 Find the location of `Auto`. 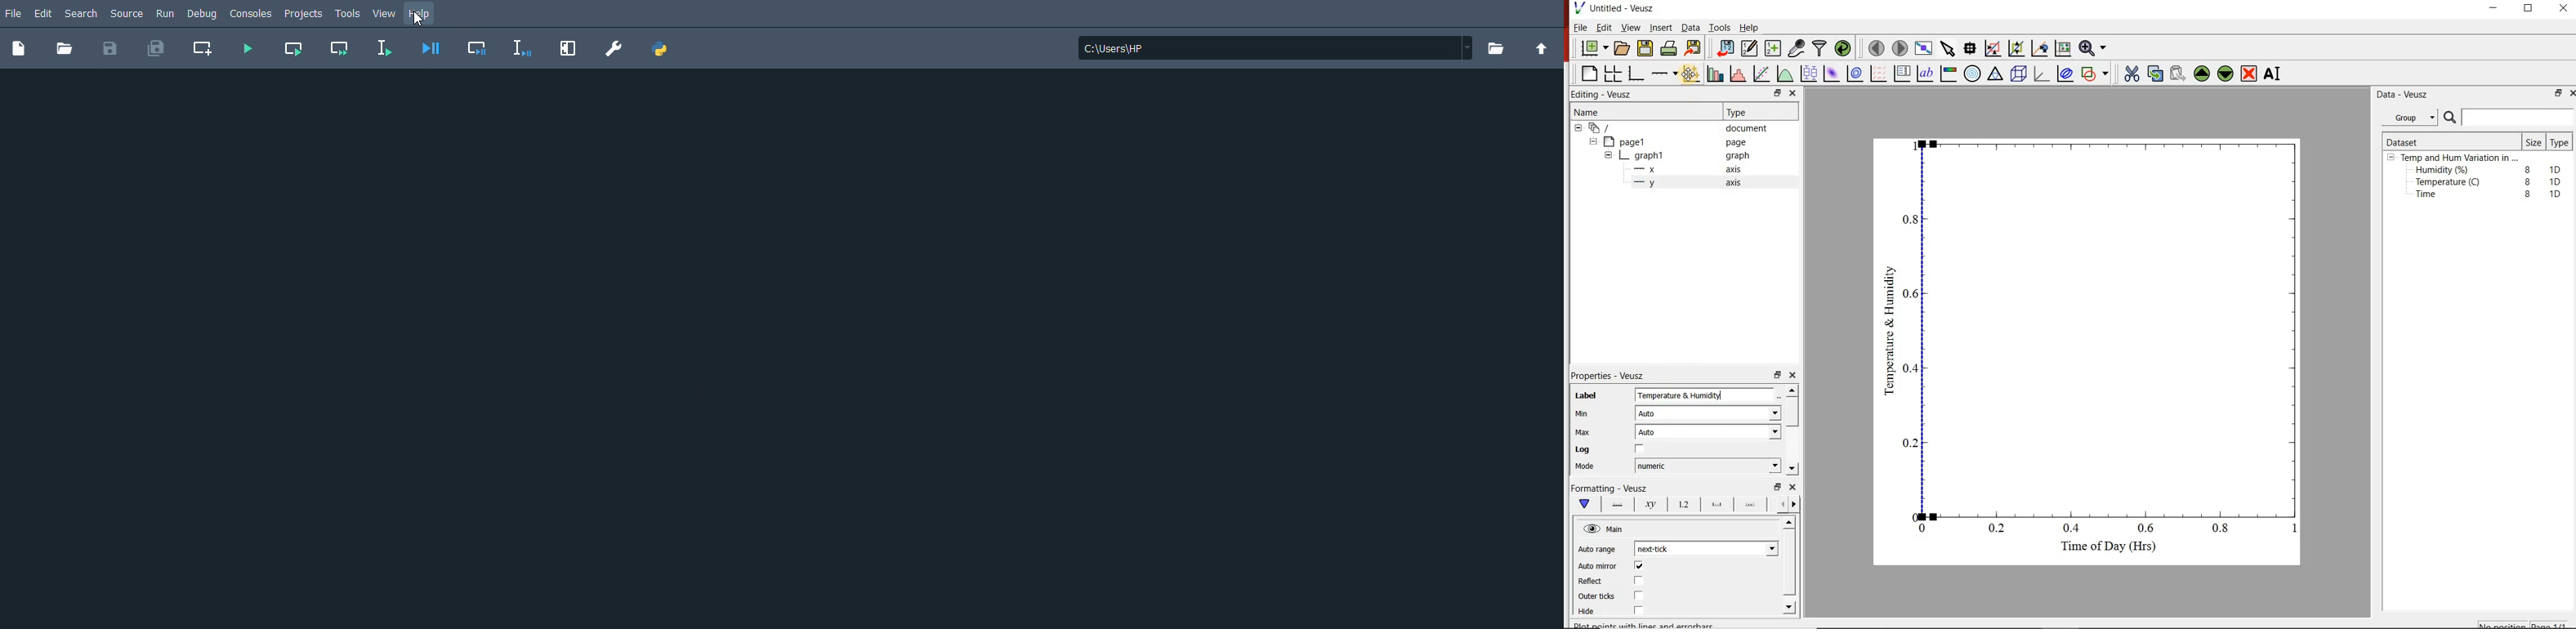

Auto is located at coordinates (1654, 434).